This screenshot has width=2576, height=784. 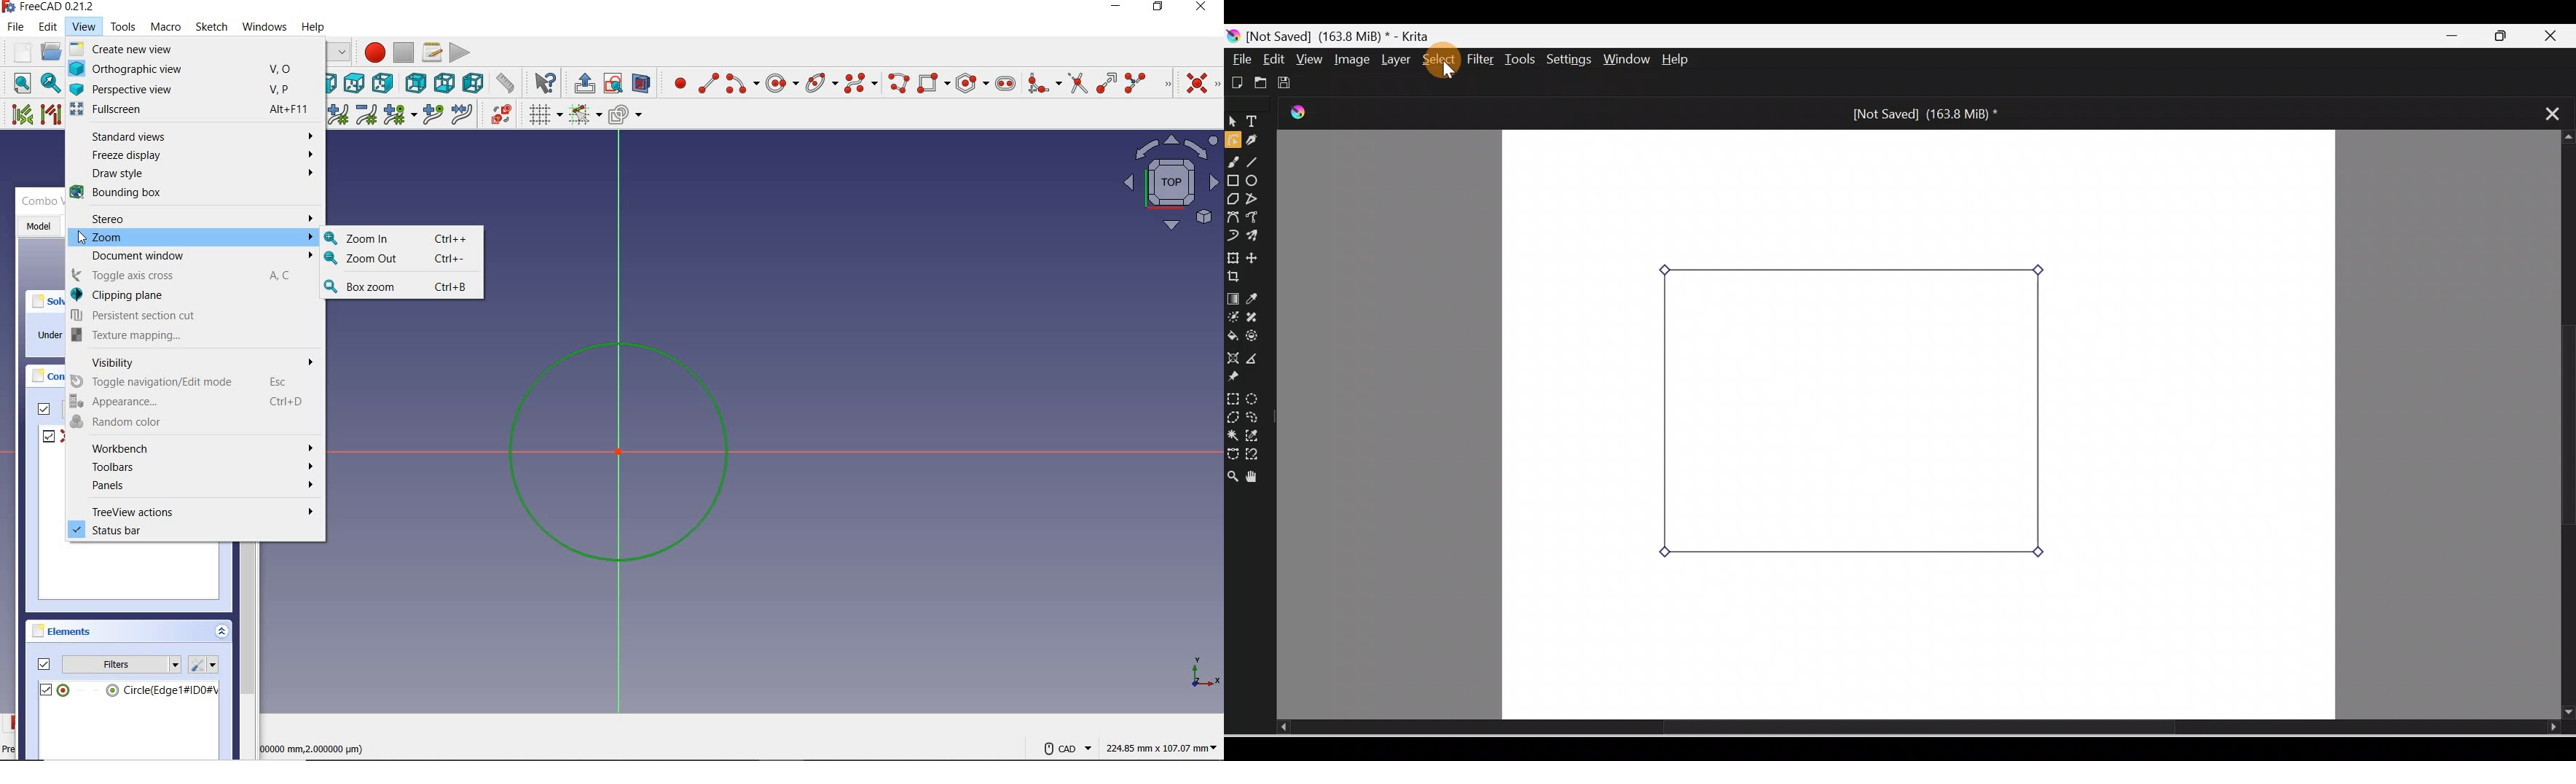 What do you see at coordinates (505, 85) in the screenshot?
I see `measurement` at bounding box center [505, 85].